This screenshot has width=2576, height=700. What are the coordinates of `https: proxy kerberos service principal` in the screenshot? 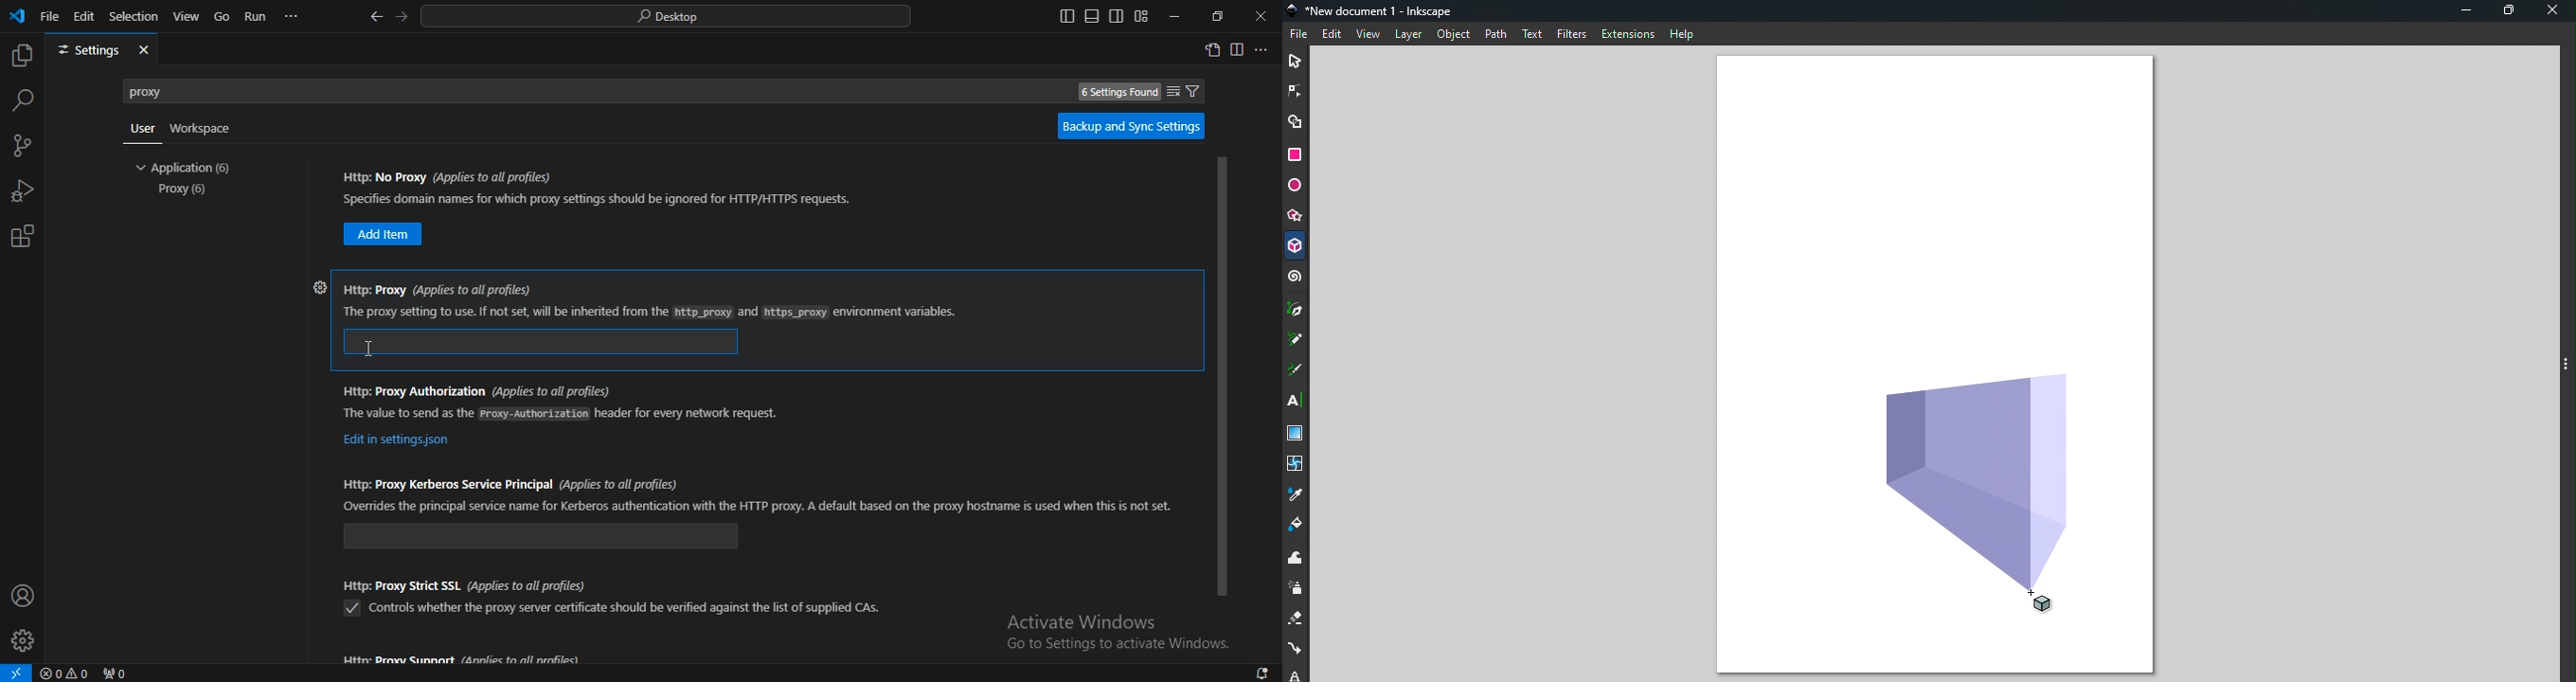 It's located at (510, 481).